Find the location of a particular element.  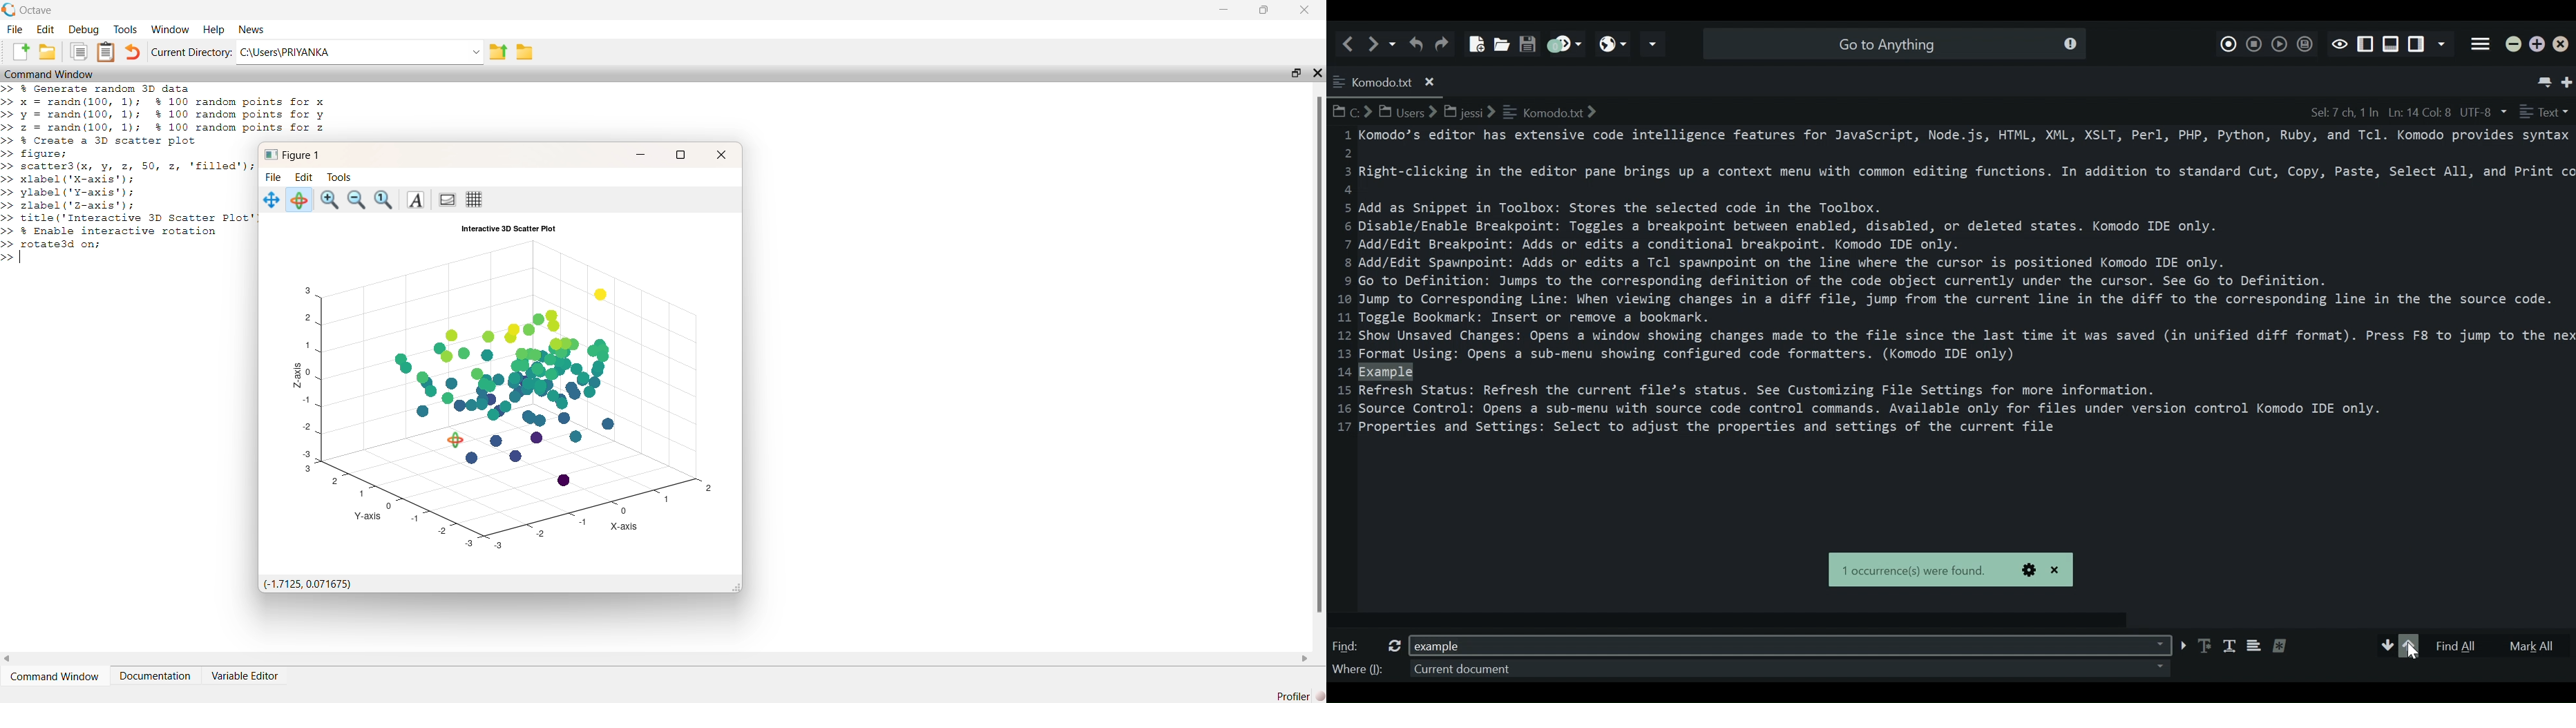

Arrow down is located at coordinates (2387, 646).